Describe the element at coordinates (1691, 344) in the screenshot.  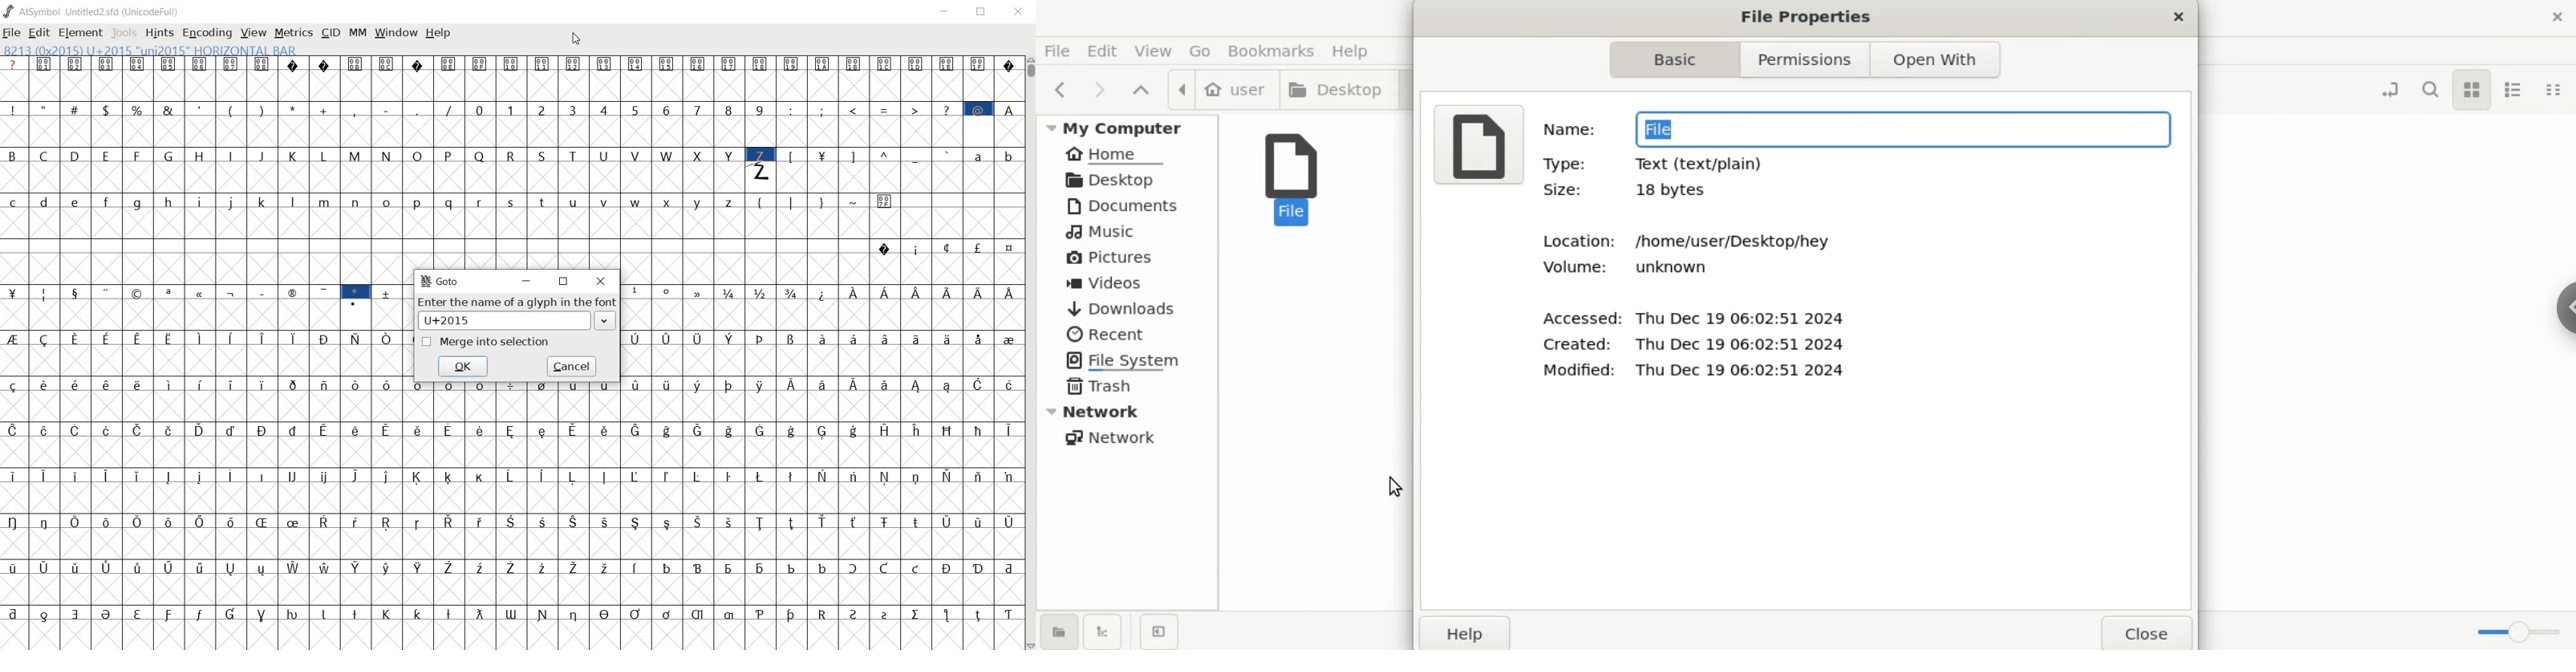
I see `created: Thu Dec 19:06:02:51 2024` at that location.